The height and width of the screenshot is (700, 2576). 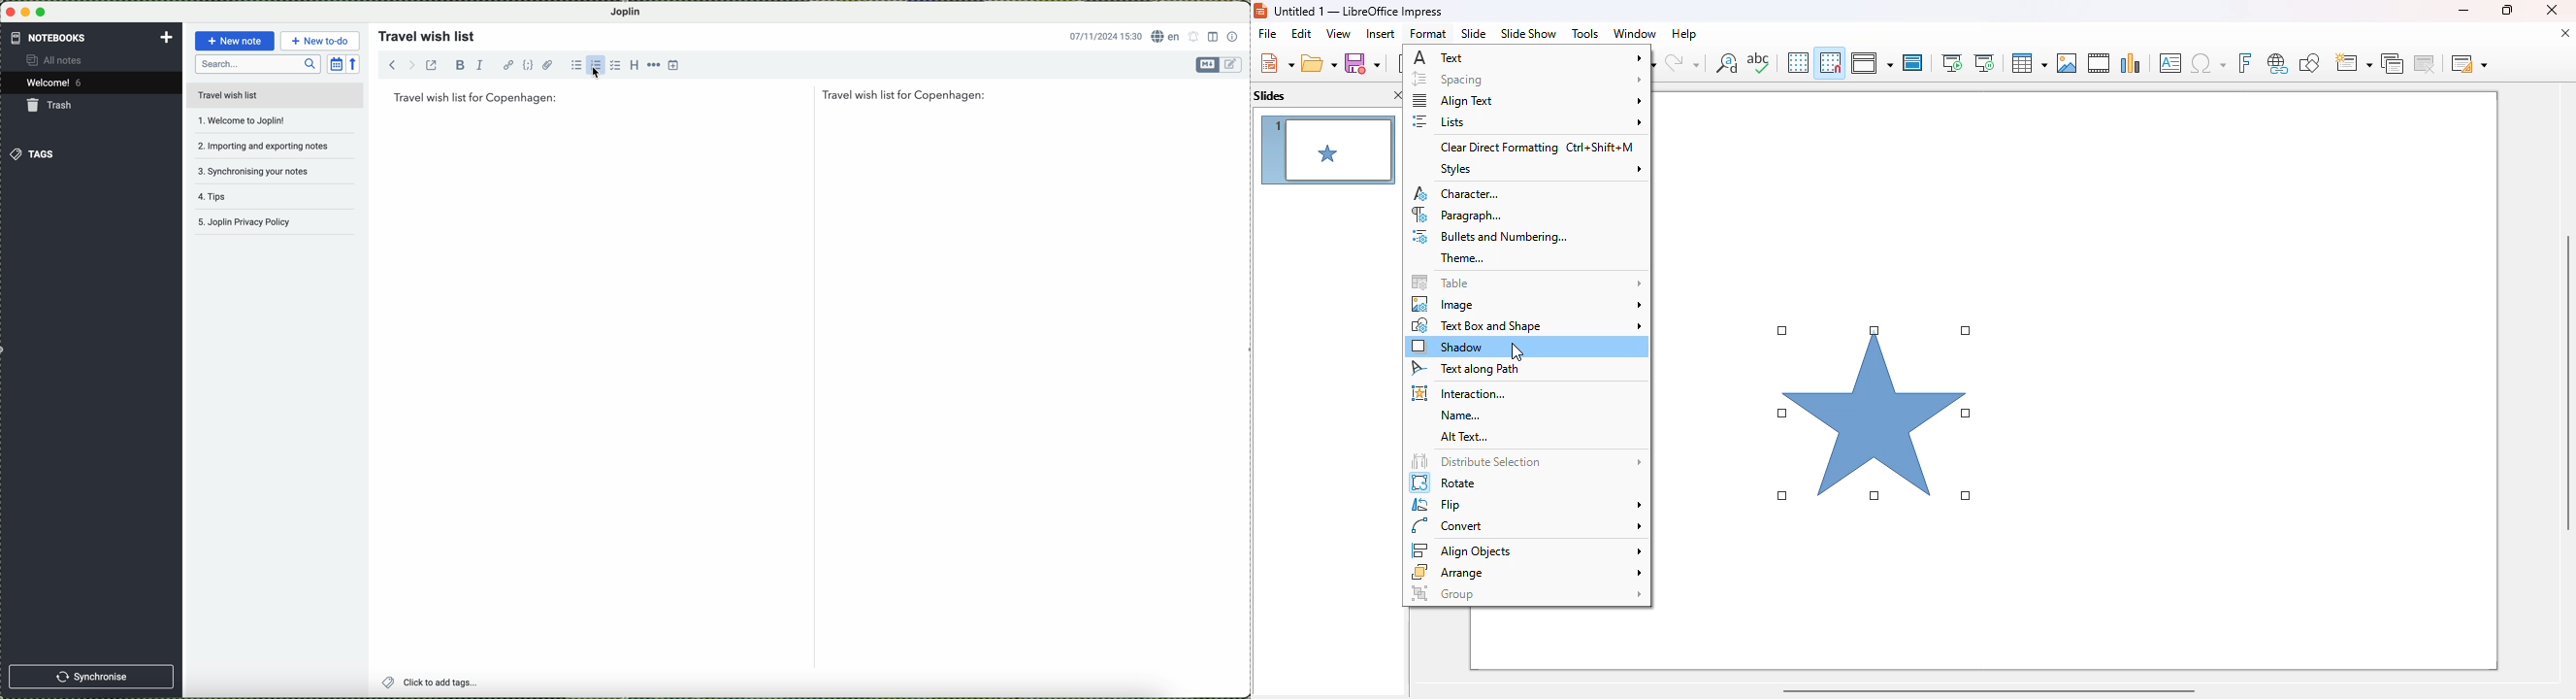 I want to click on reverse sort order, so click(x=356, y=63).